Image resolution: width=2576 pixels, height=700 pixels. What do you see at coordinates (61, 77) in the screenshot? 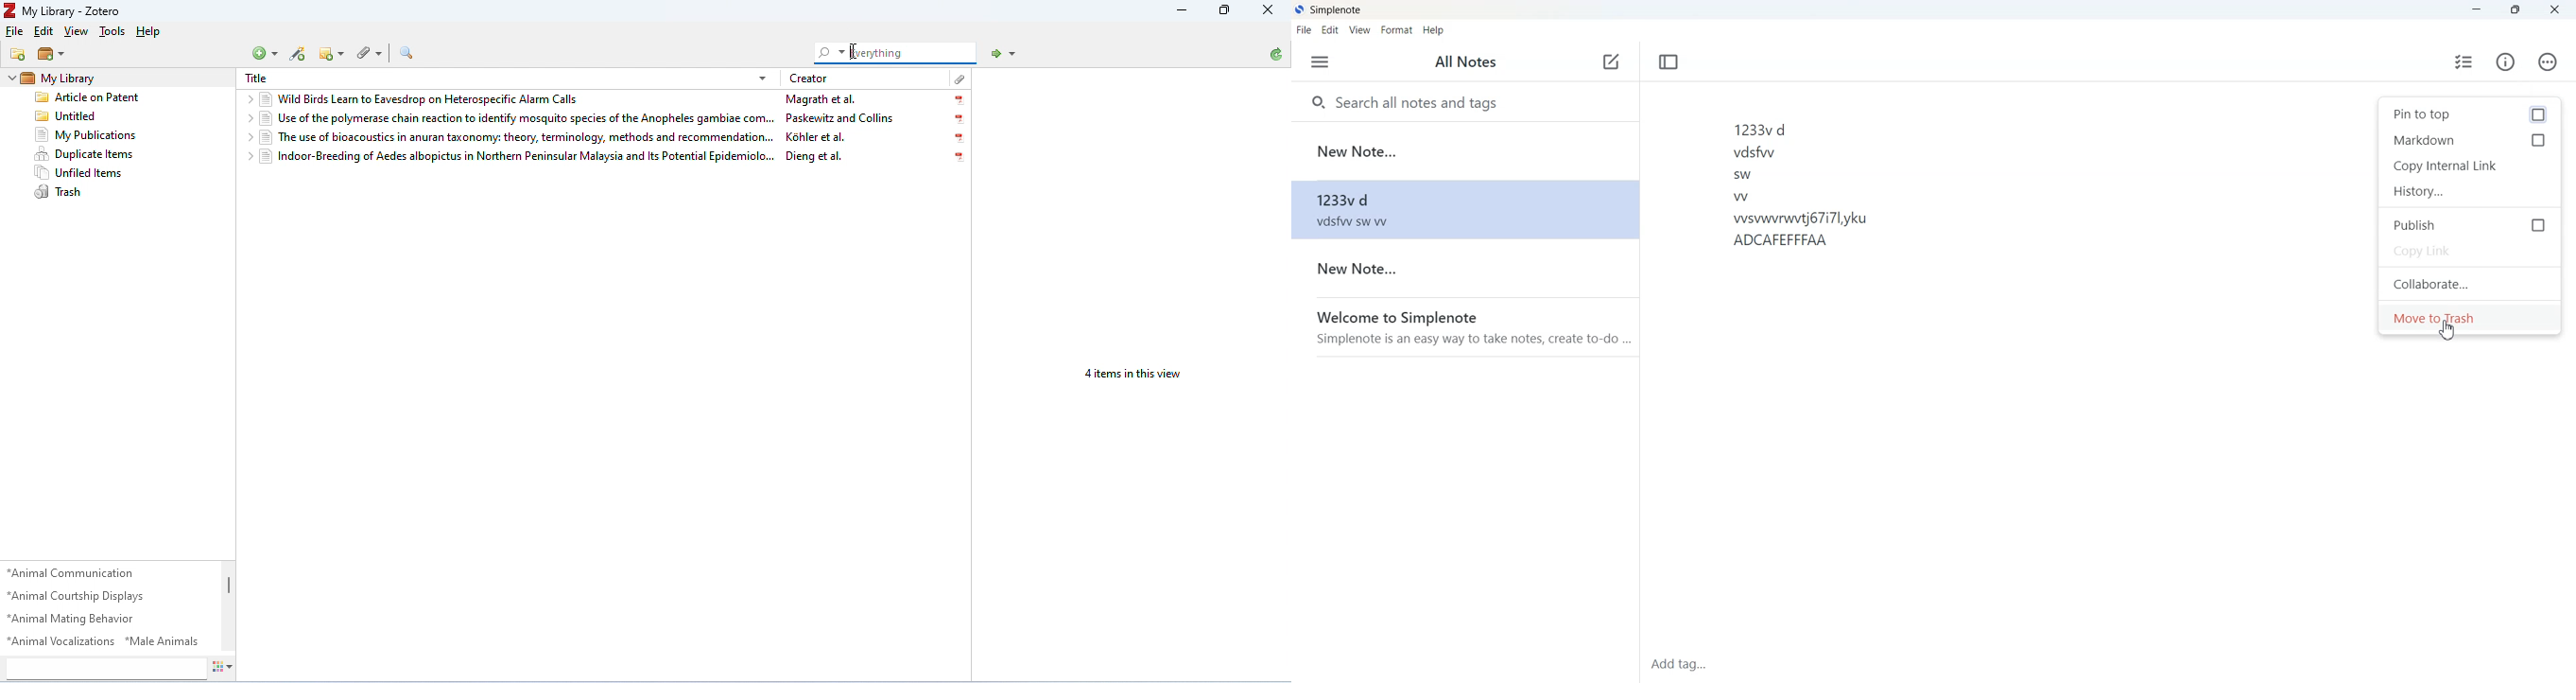
I see `My Library` at bounding box center [61, 77].